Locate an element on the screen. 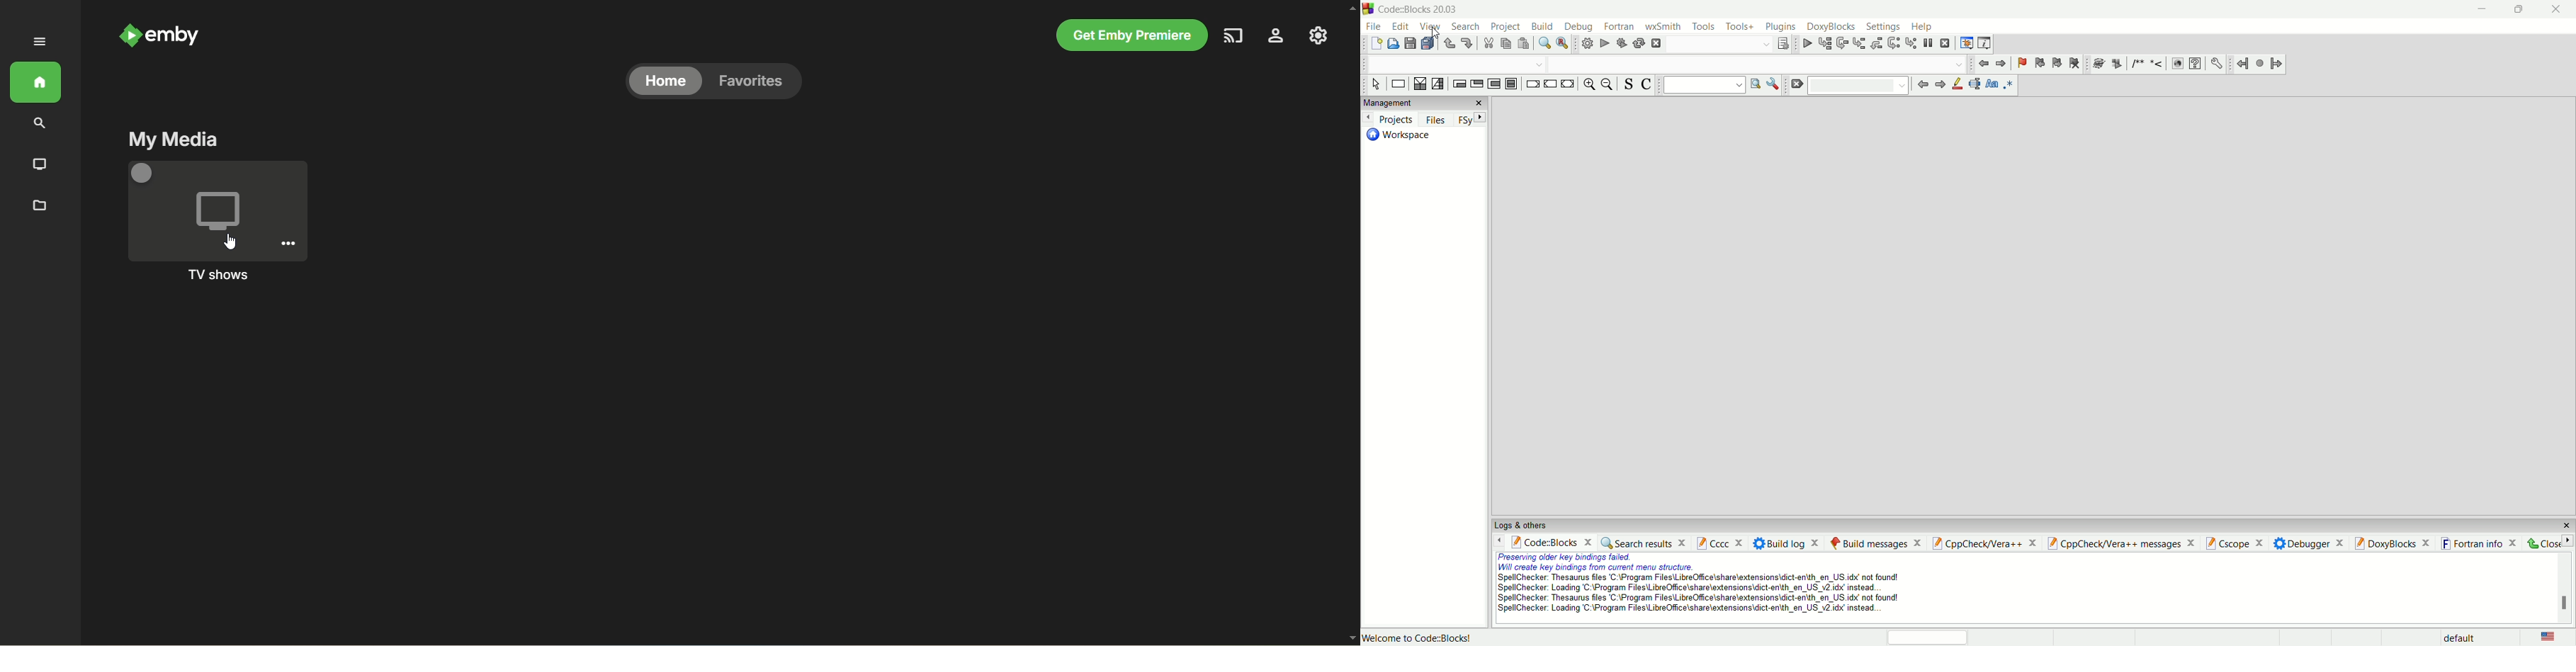  TV shows is located at coordinates (38, 164).